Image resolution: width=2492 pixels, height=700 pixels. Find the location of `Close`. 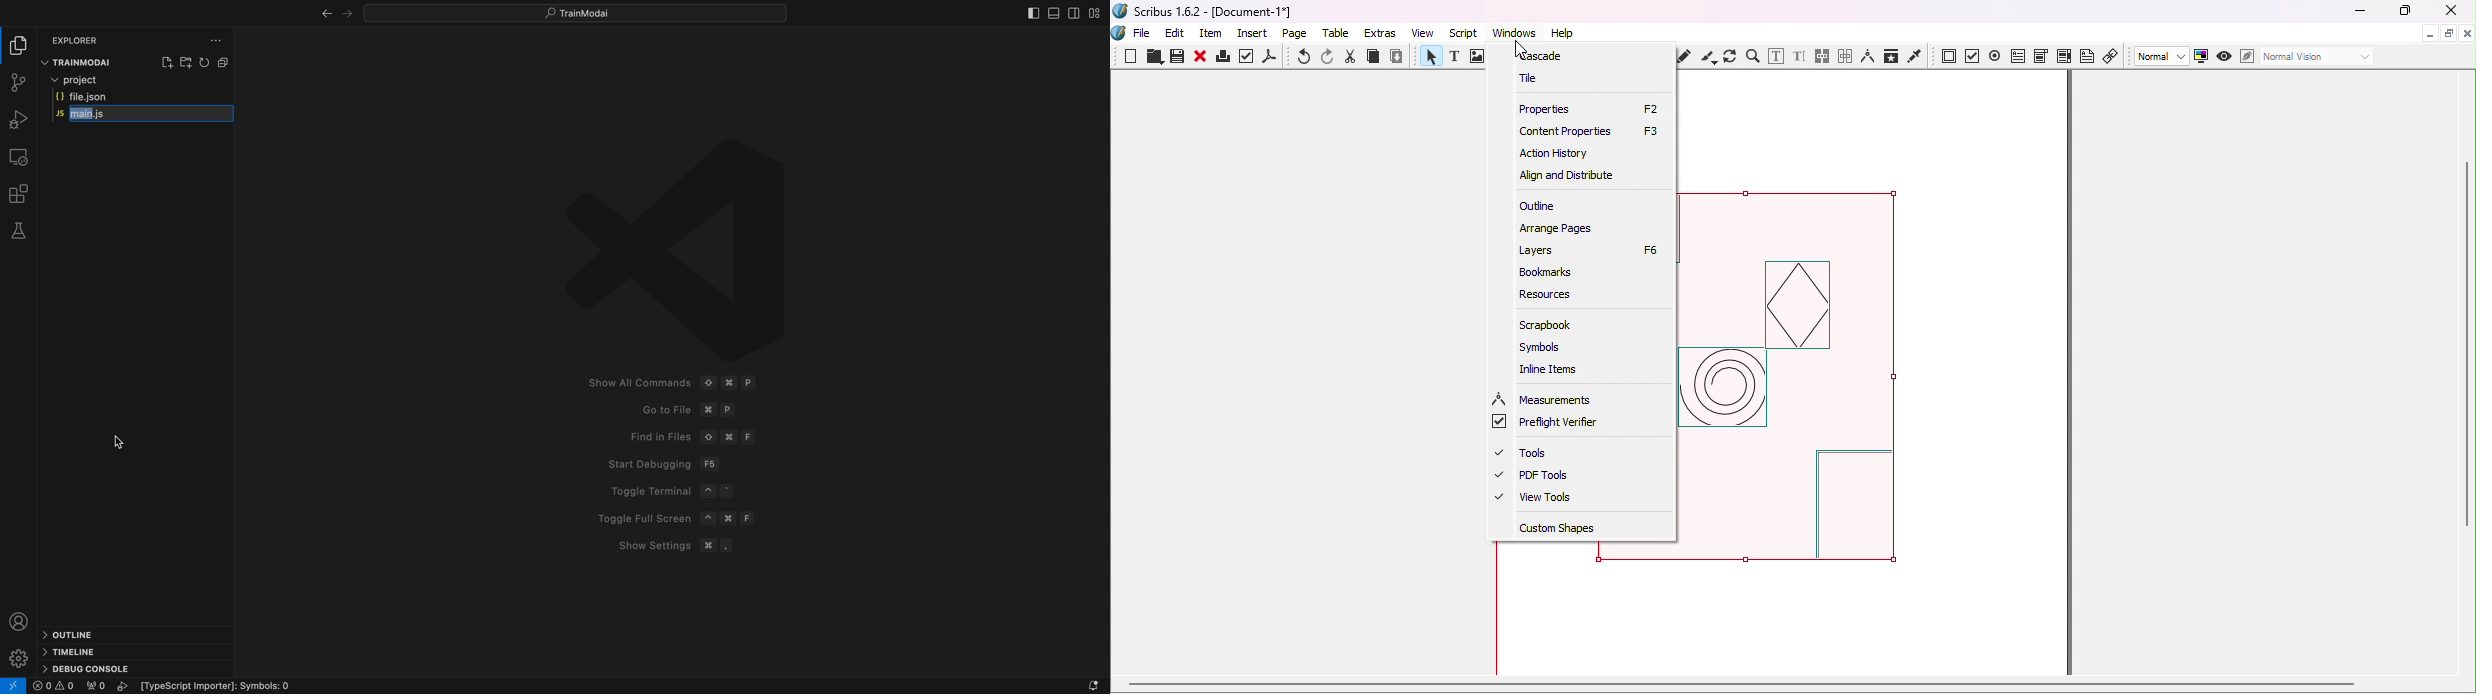

Close is located at coordinates (1200, 58).